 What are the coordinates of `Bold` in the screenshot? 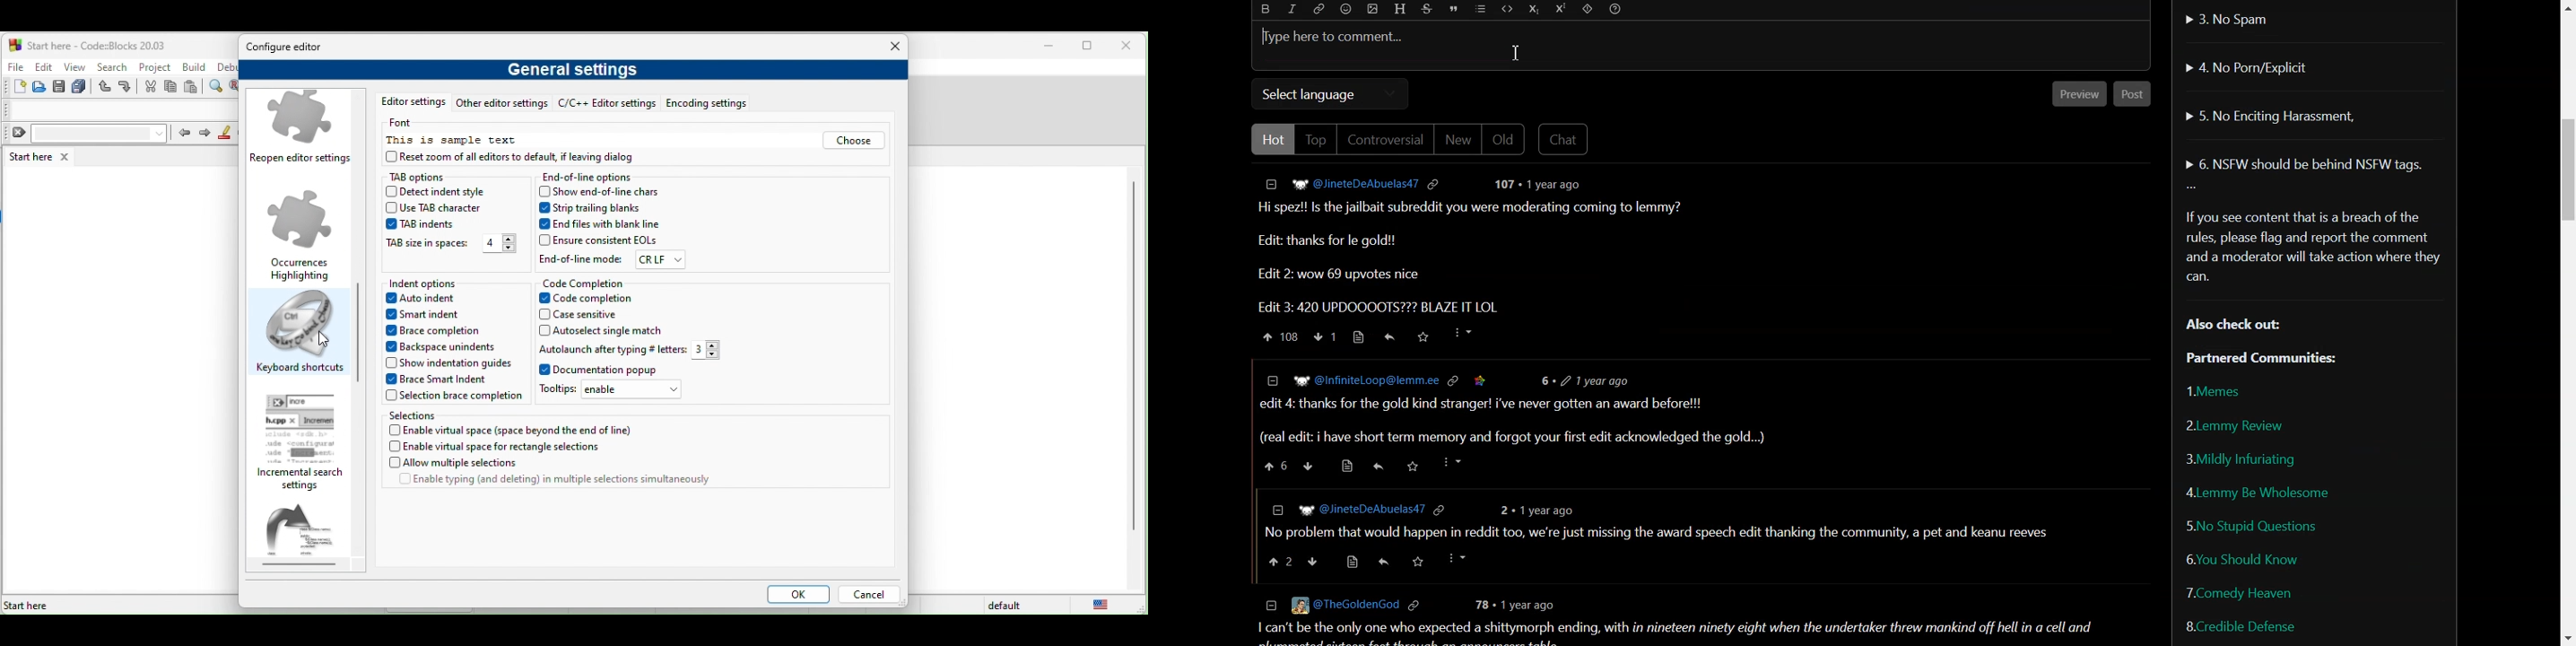 It's located at (1266, 9).